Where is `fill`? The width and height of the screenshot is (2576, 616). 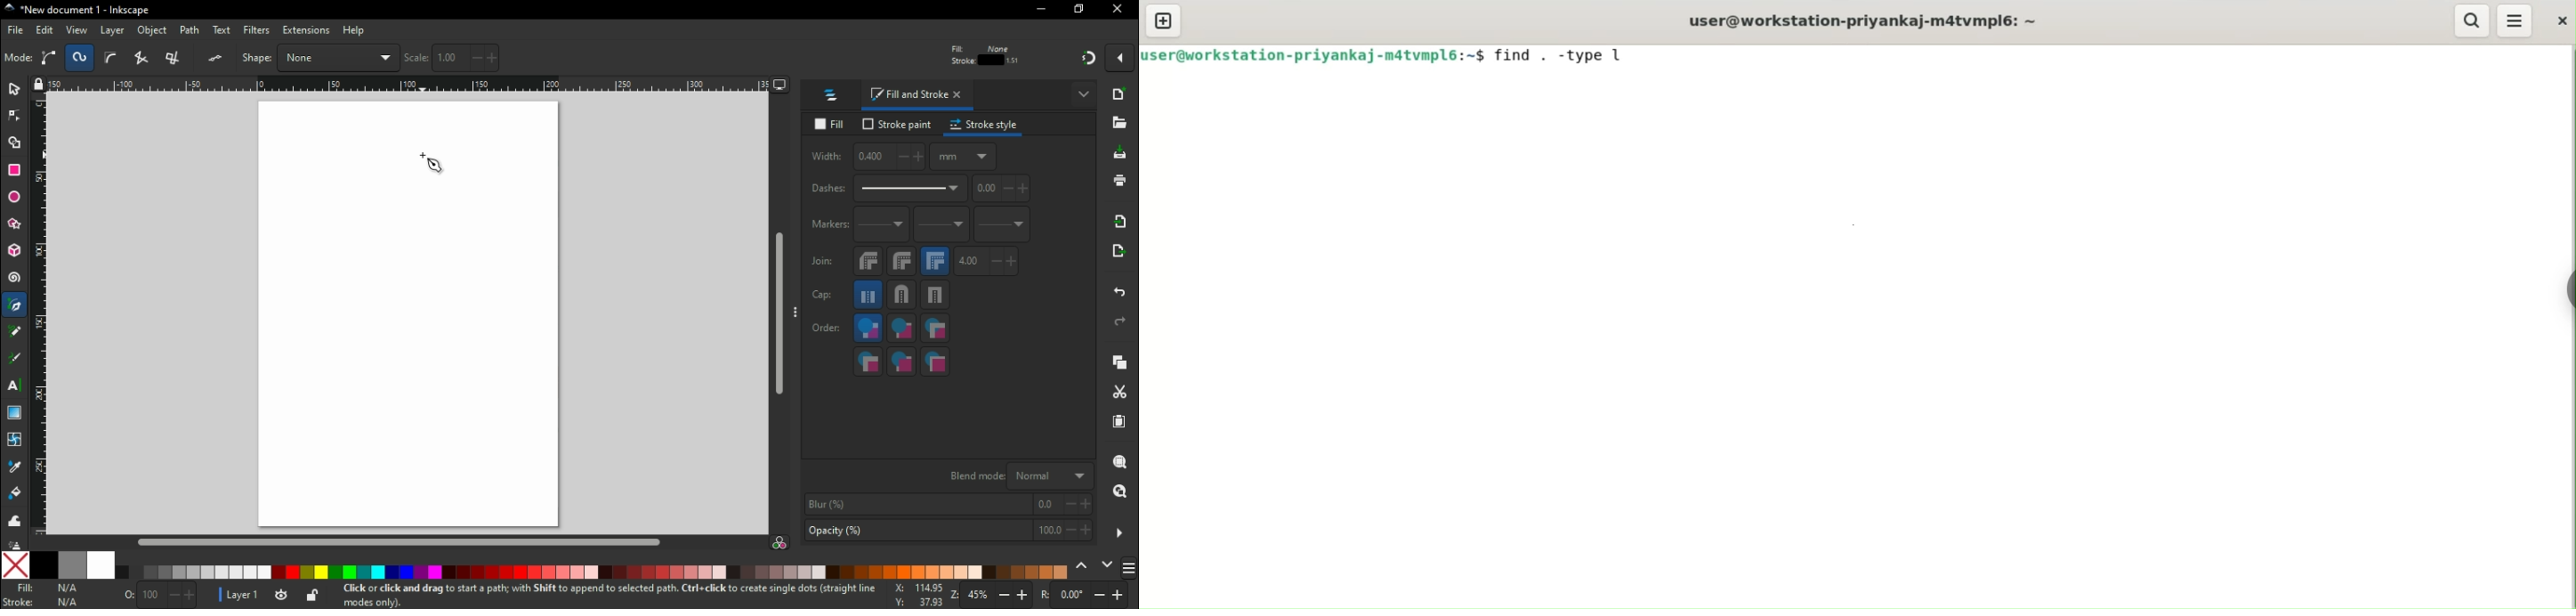
fill is located at coordinates (829, 128).